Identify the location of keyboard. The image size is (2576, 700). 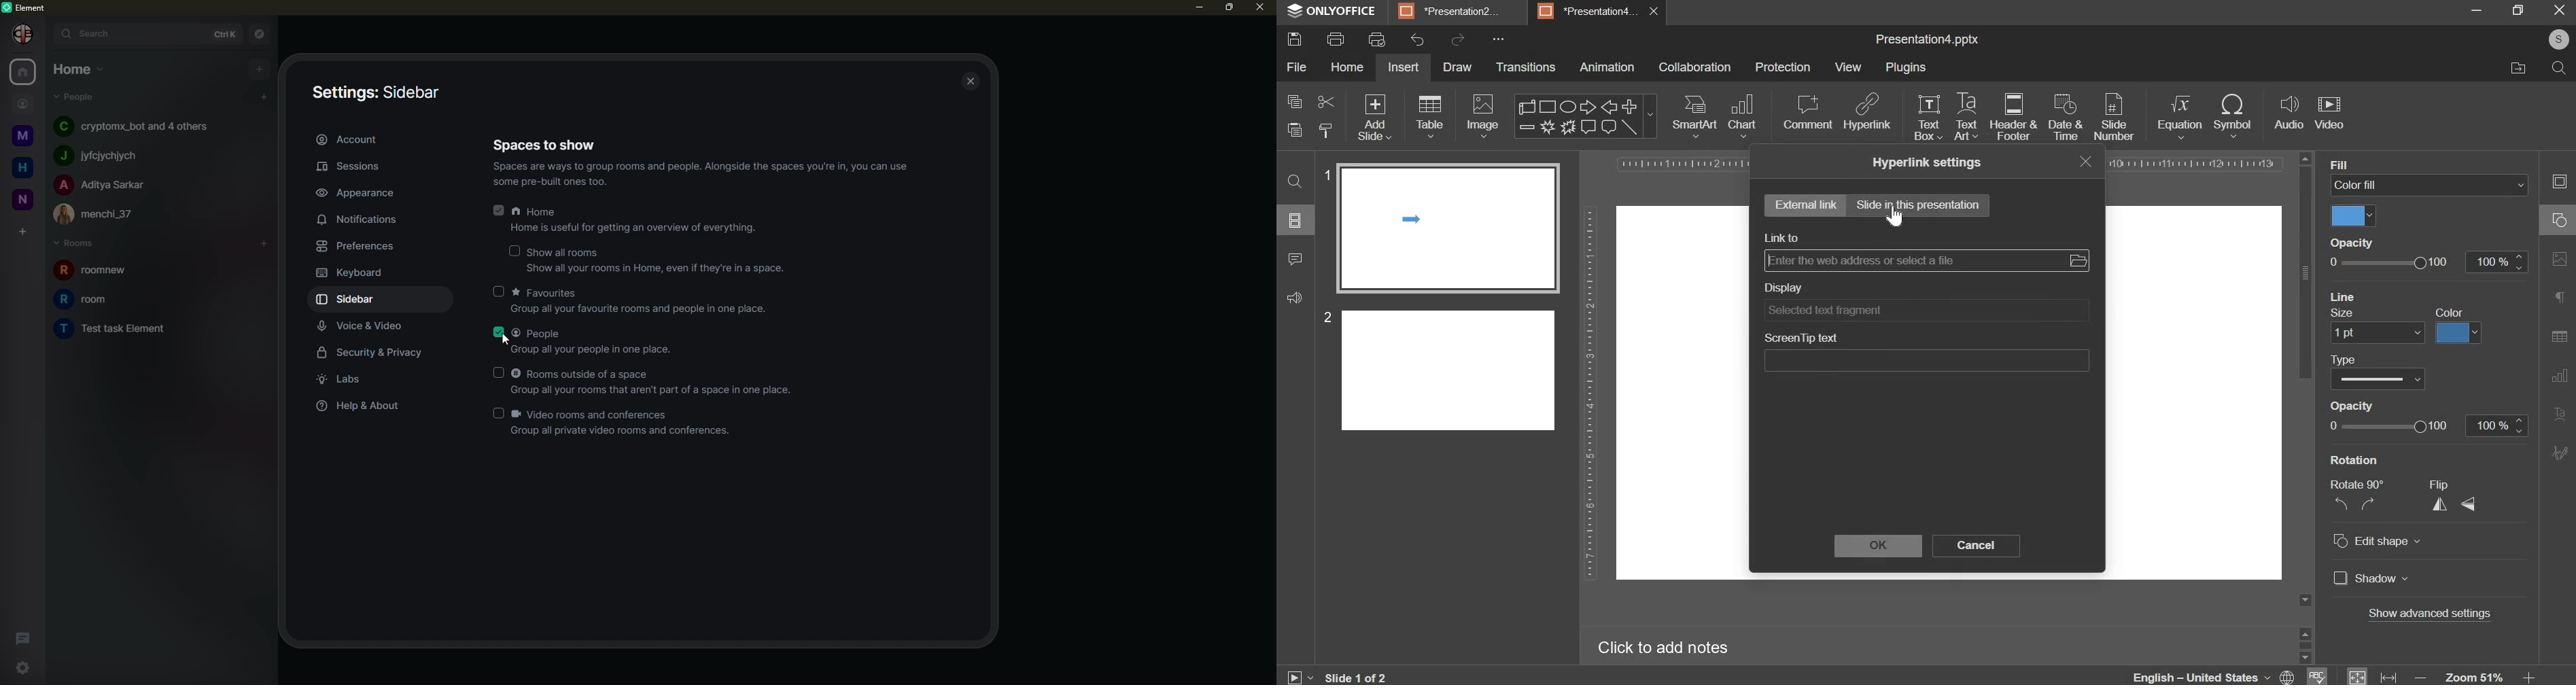
(353, 273).